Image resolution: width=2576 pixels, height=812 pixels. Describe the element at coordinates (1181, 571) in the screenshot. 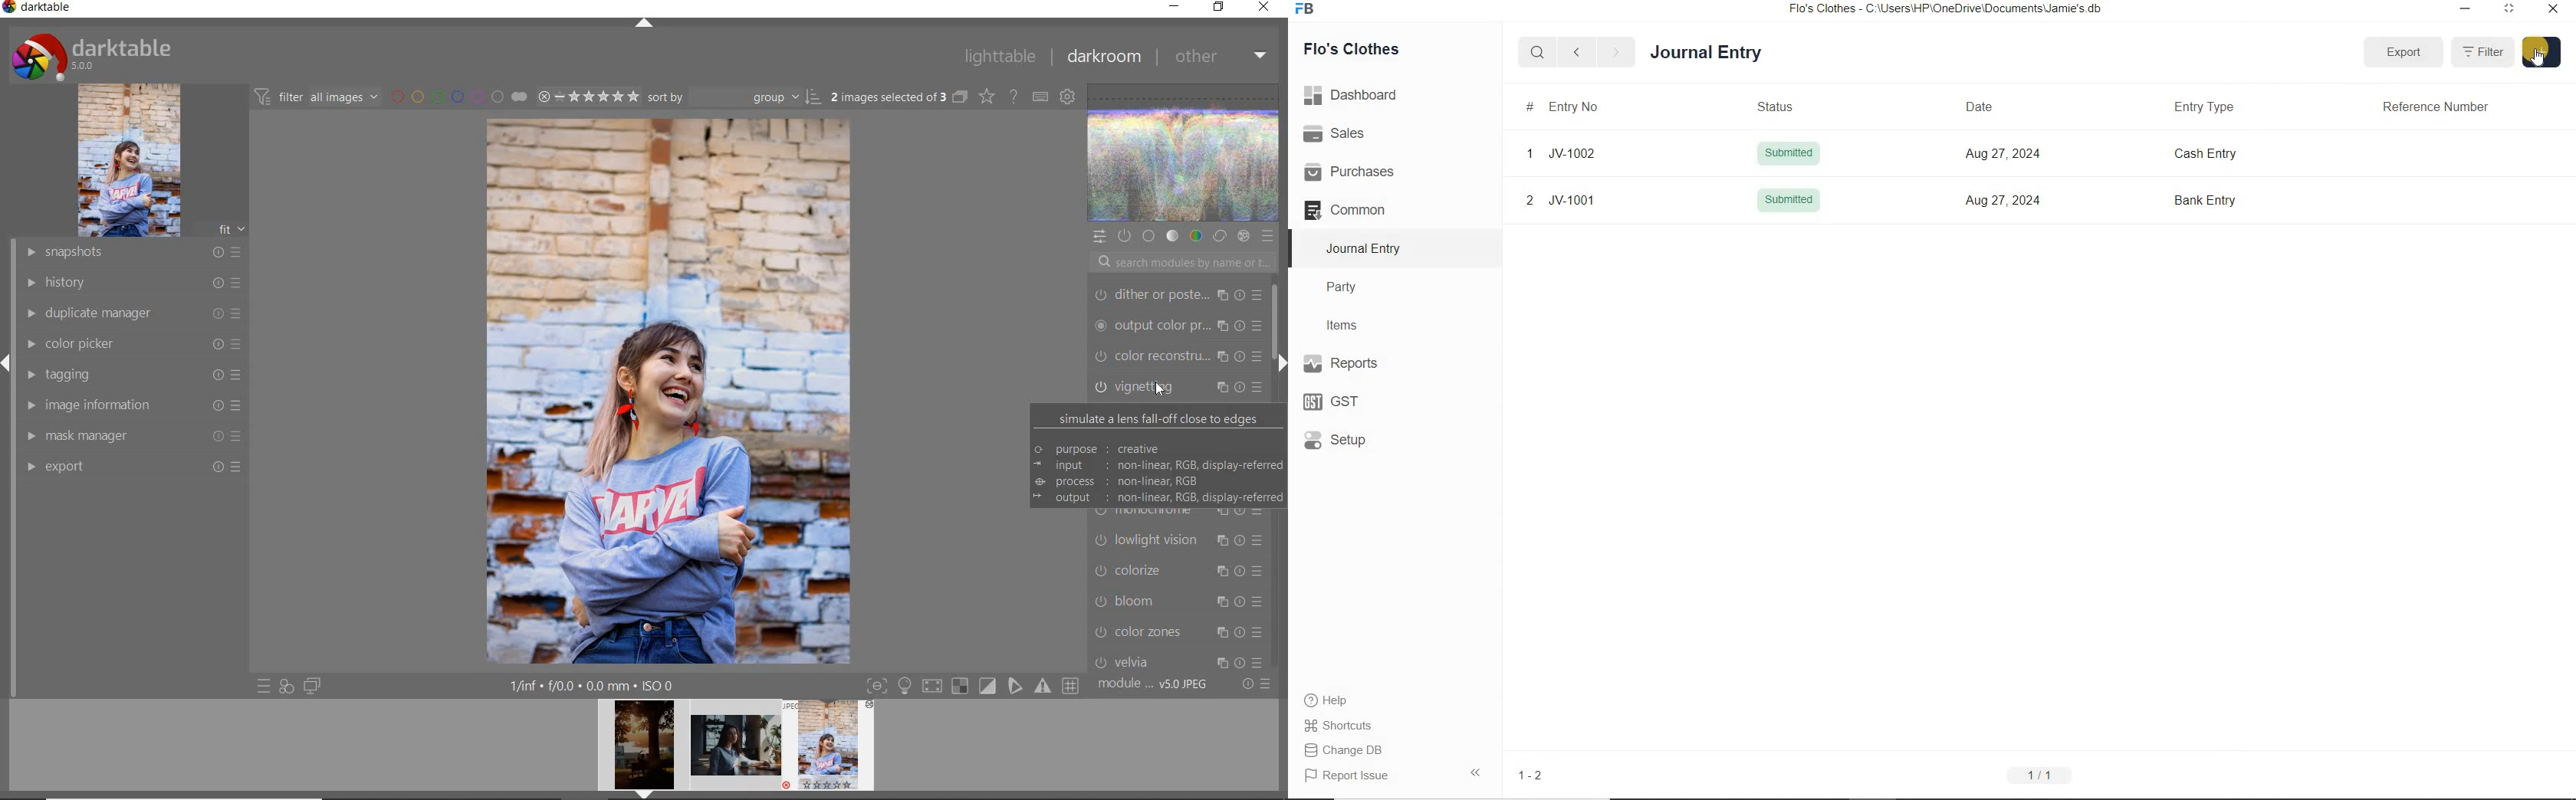

I see `rotate` at that location.